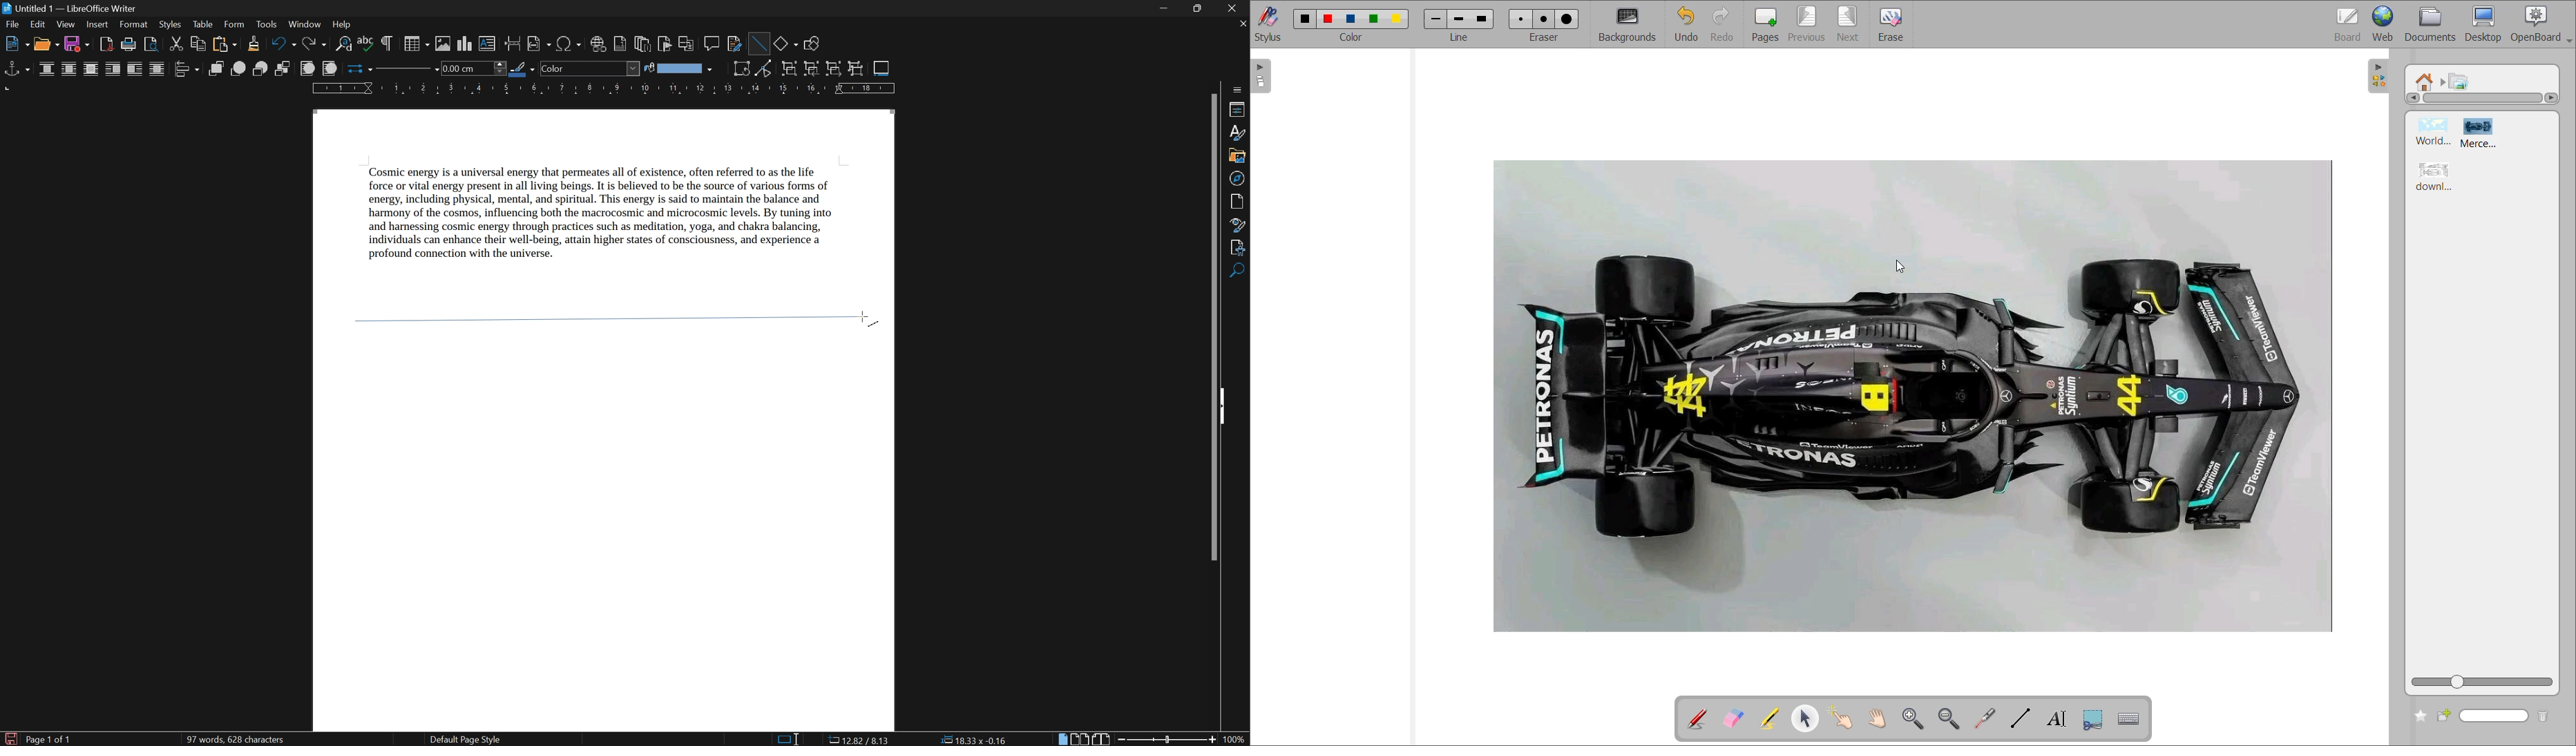  Describe the element at coordinates (464, 740) in the screenshot. I see `default page style` at that location.